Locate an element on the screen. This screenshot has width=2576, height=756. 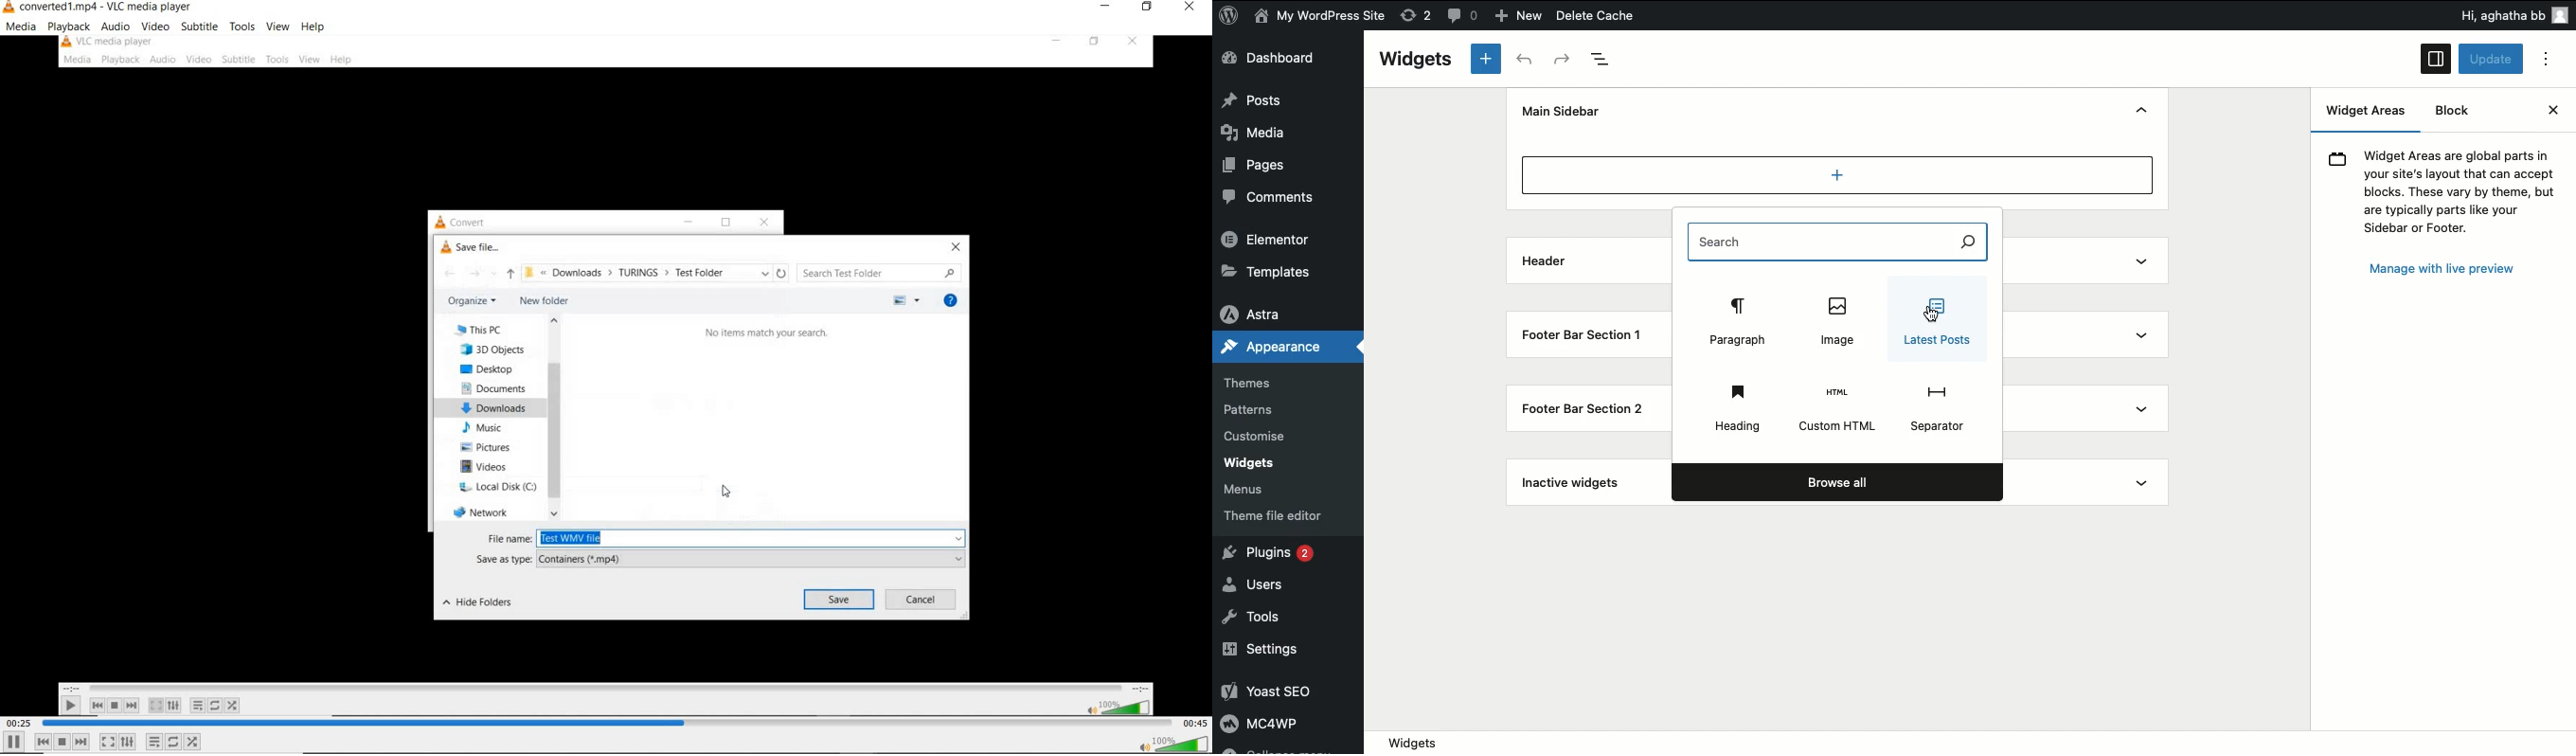
video is located at coordinates (605, 376).